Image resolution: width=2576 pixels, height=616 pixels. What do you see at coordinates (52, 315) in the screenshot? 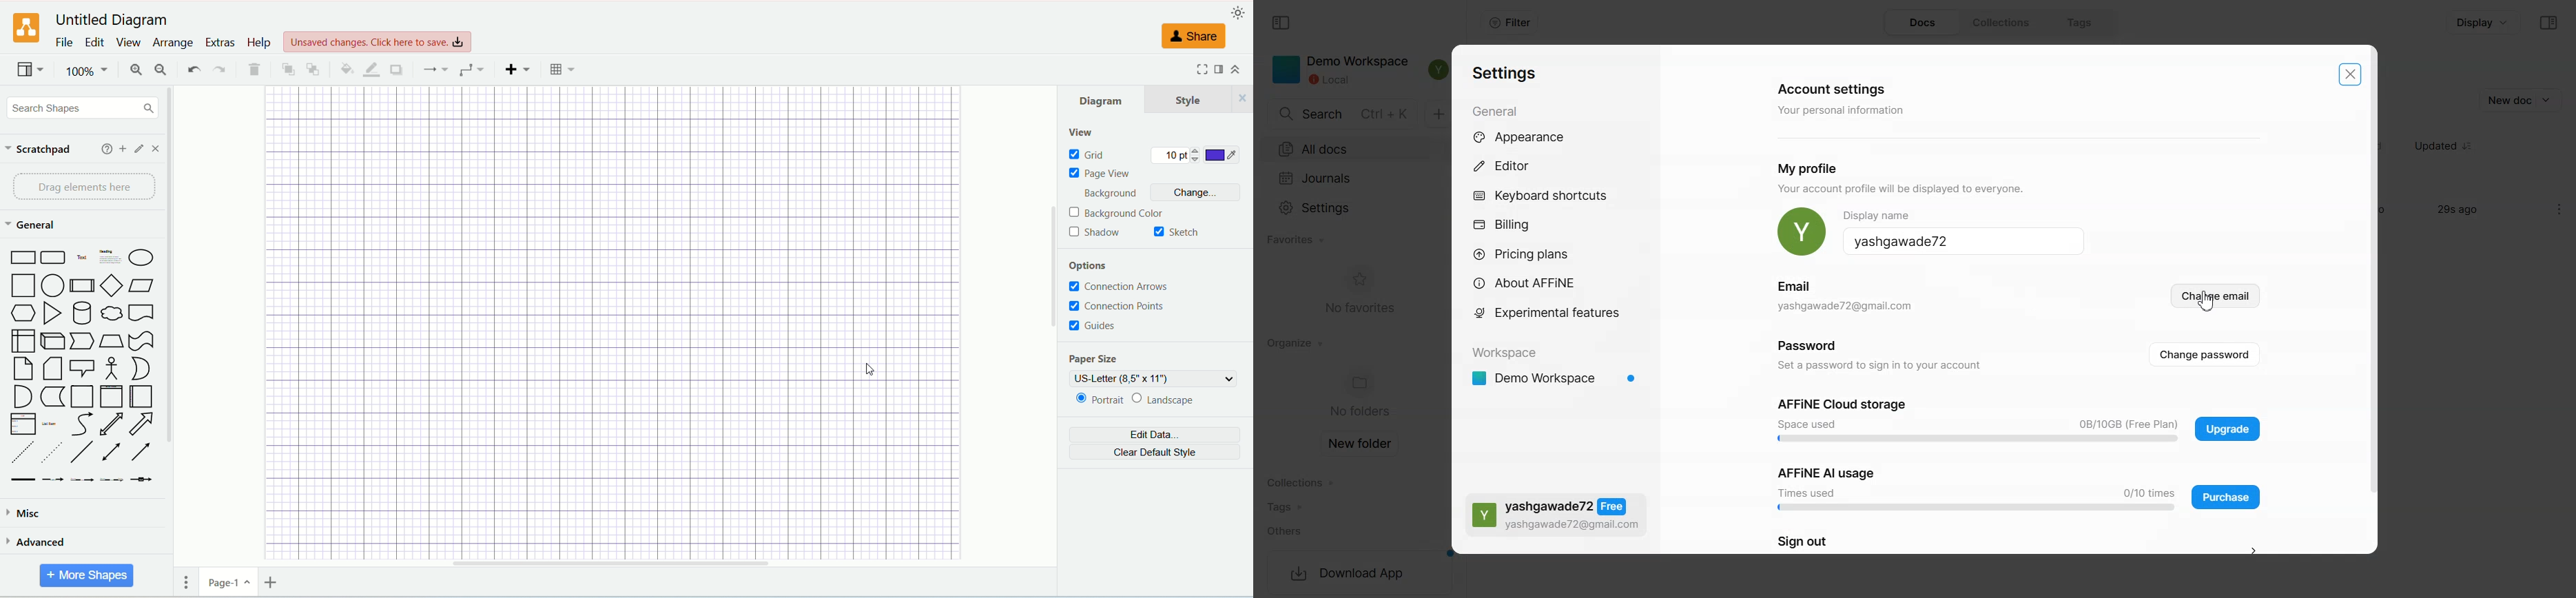
I see `Triangle` at bounding box center [52, 315].